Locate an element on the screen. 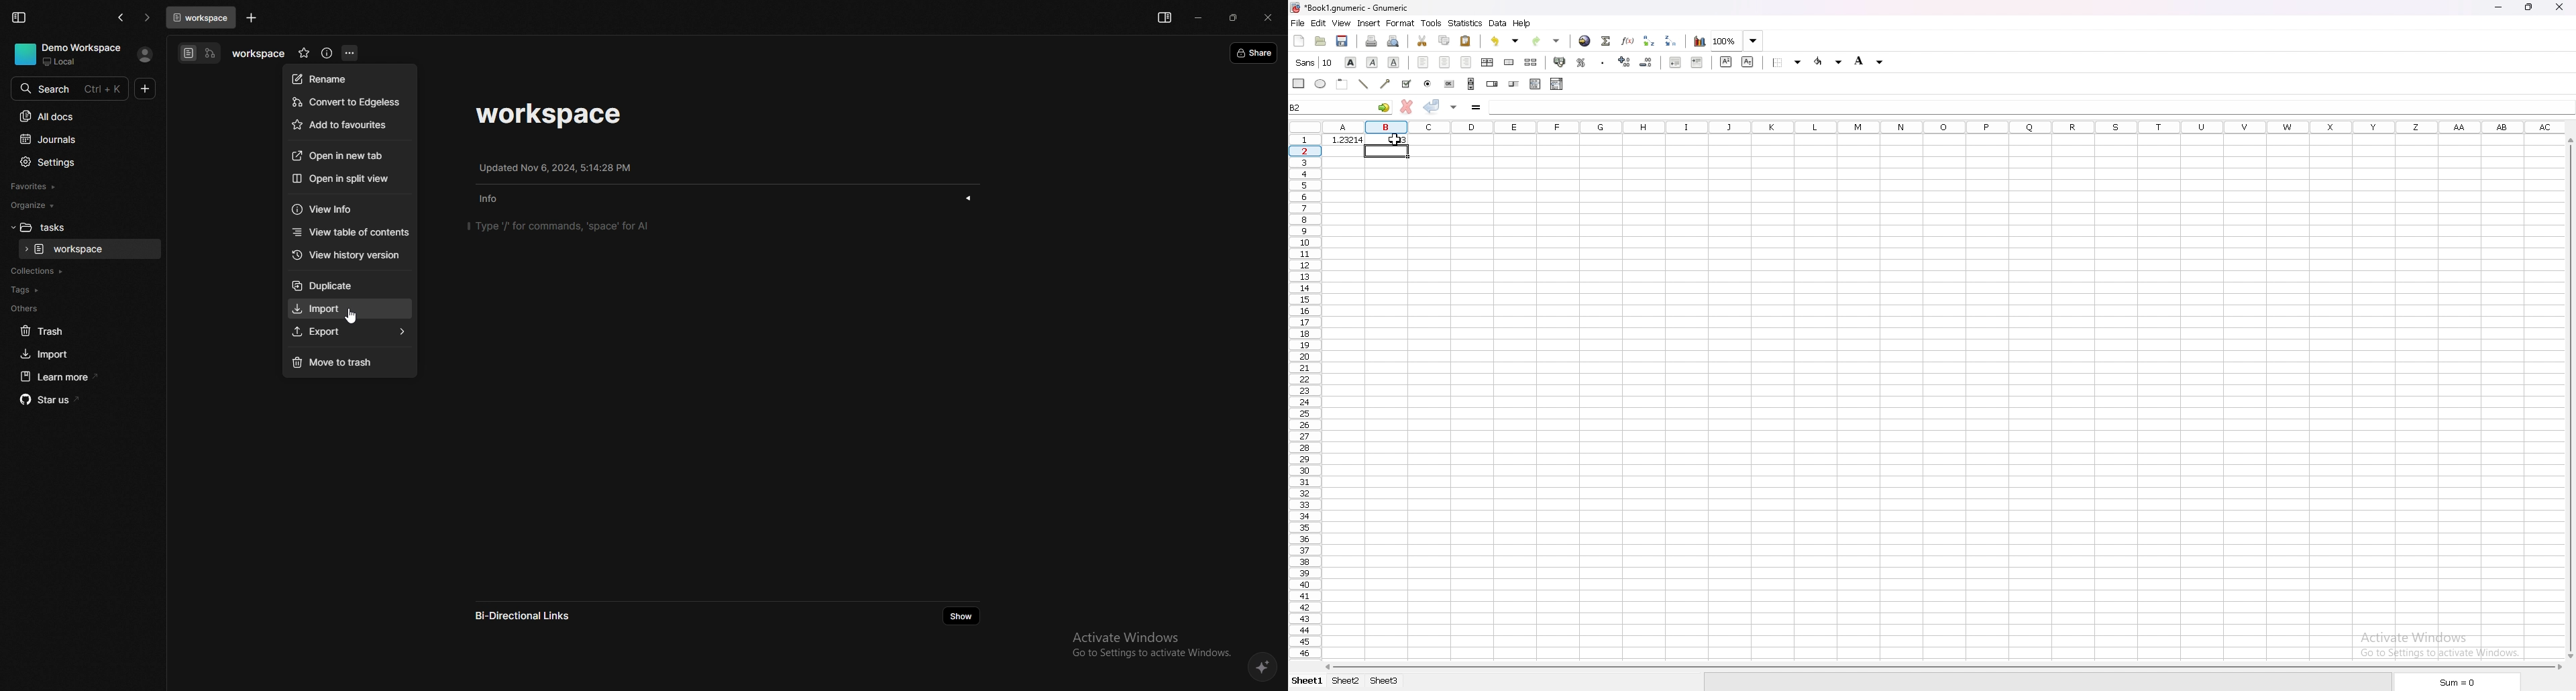 The height and width of the screenshot is (700, 2576). save is located at coordinates (1342, 40).